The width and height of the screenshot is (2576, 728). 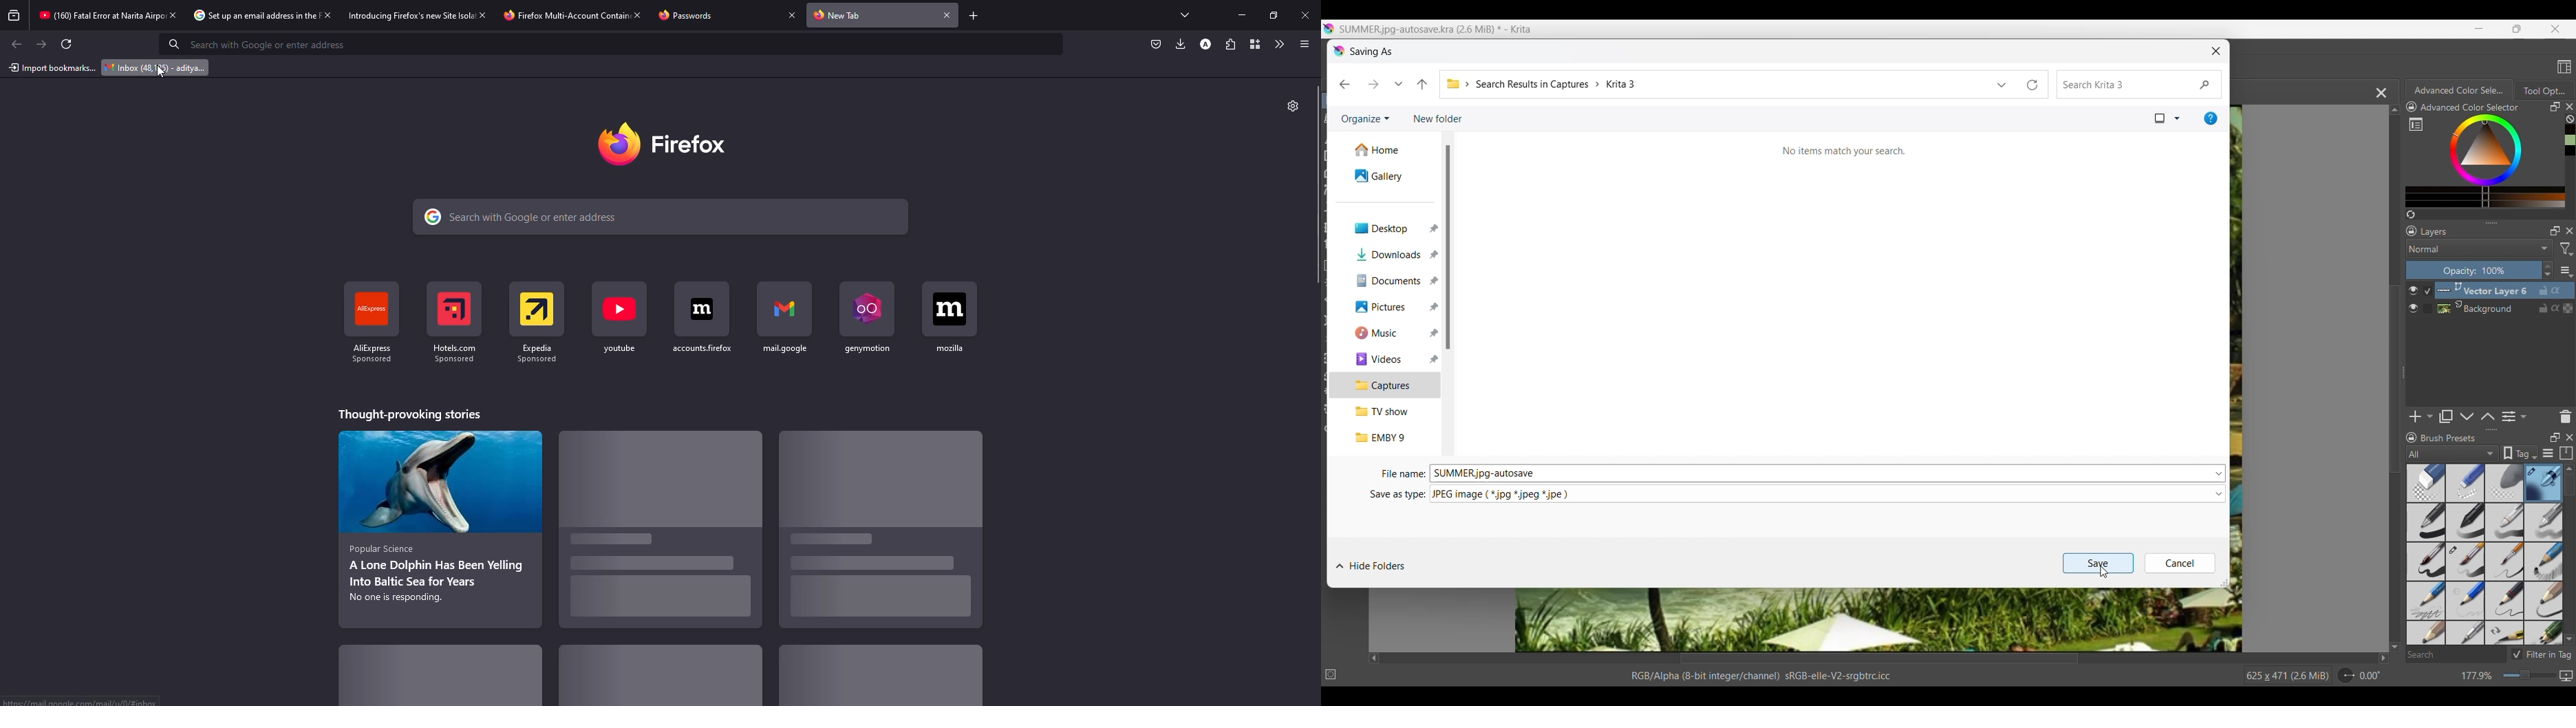 What do you see at coordinates (1396, 496) in the screenshot?
I see `Save as type:` at bounding box center [1396, 496].